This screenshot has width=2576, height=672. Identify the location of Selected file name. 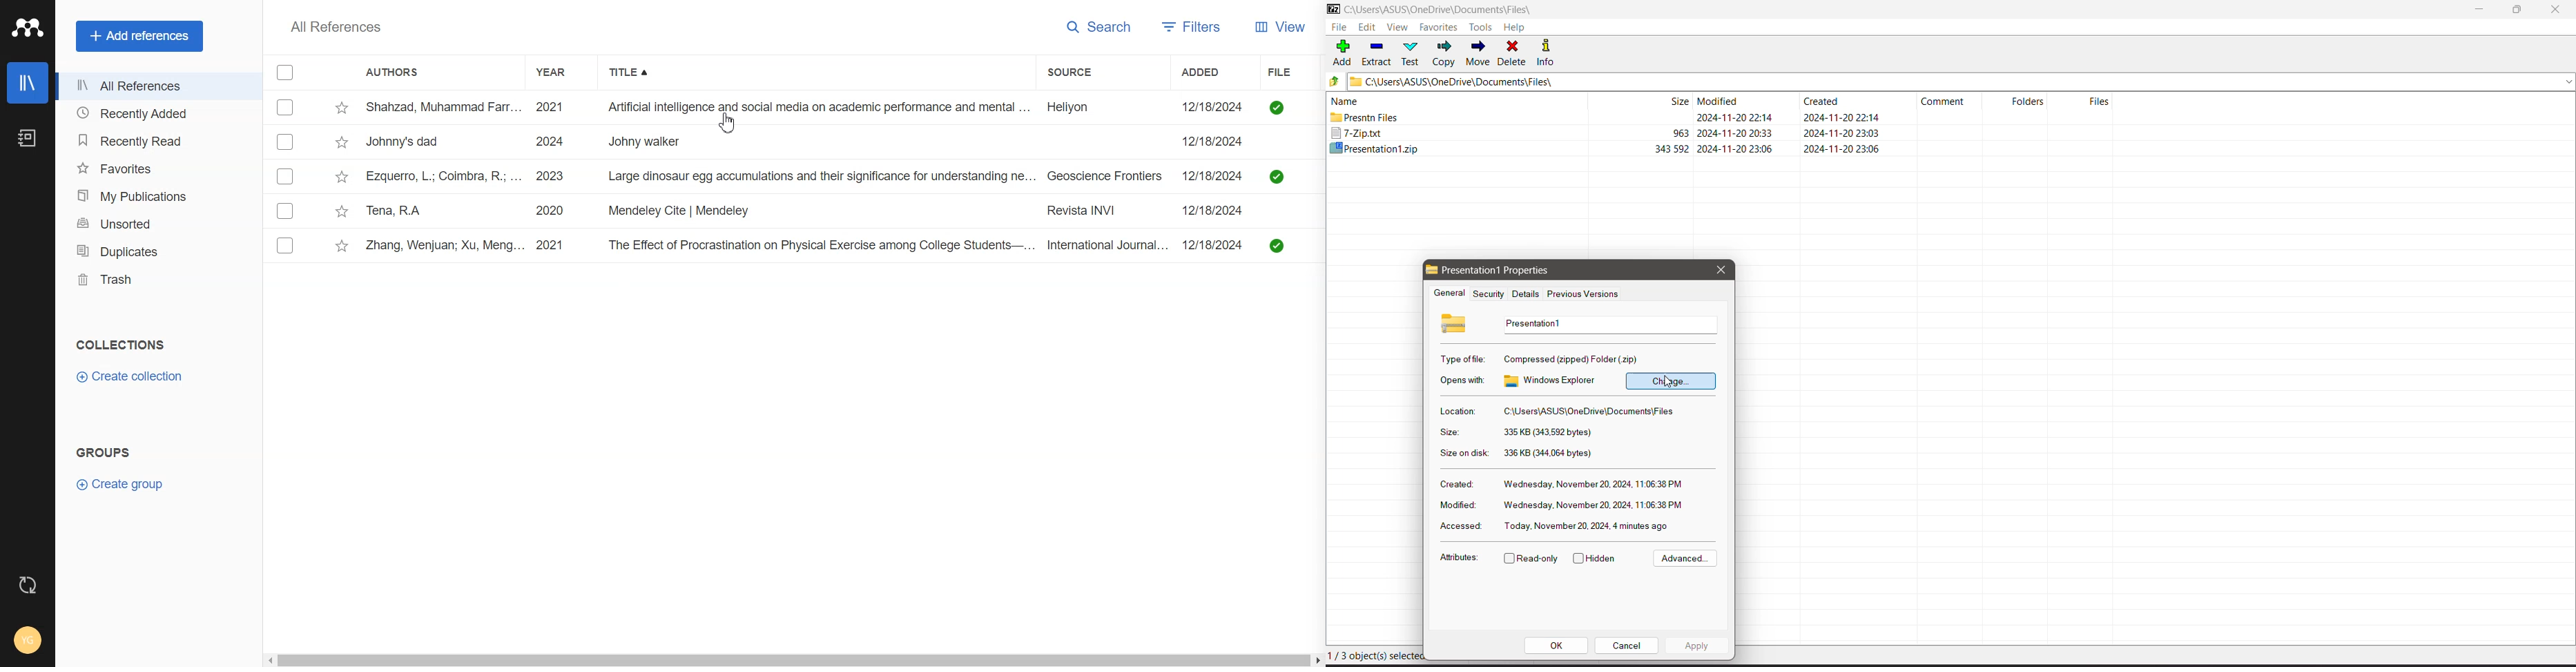
(1607, 324).